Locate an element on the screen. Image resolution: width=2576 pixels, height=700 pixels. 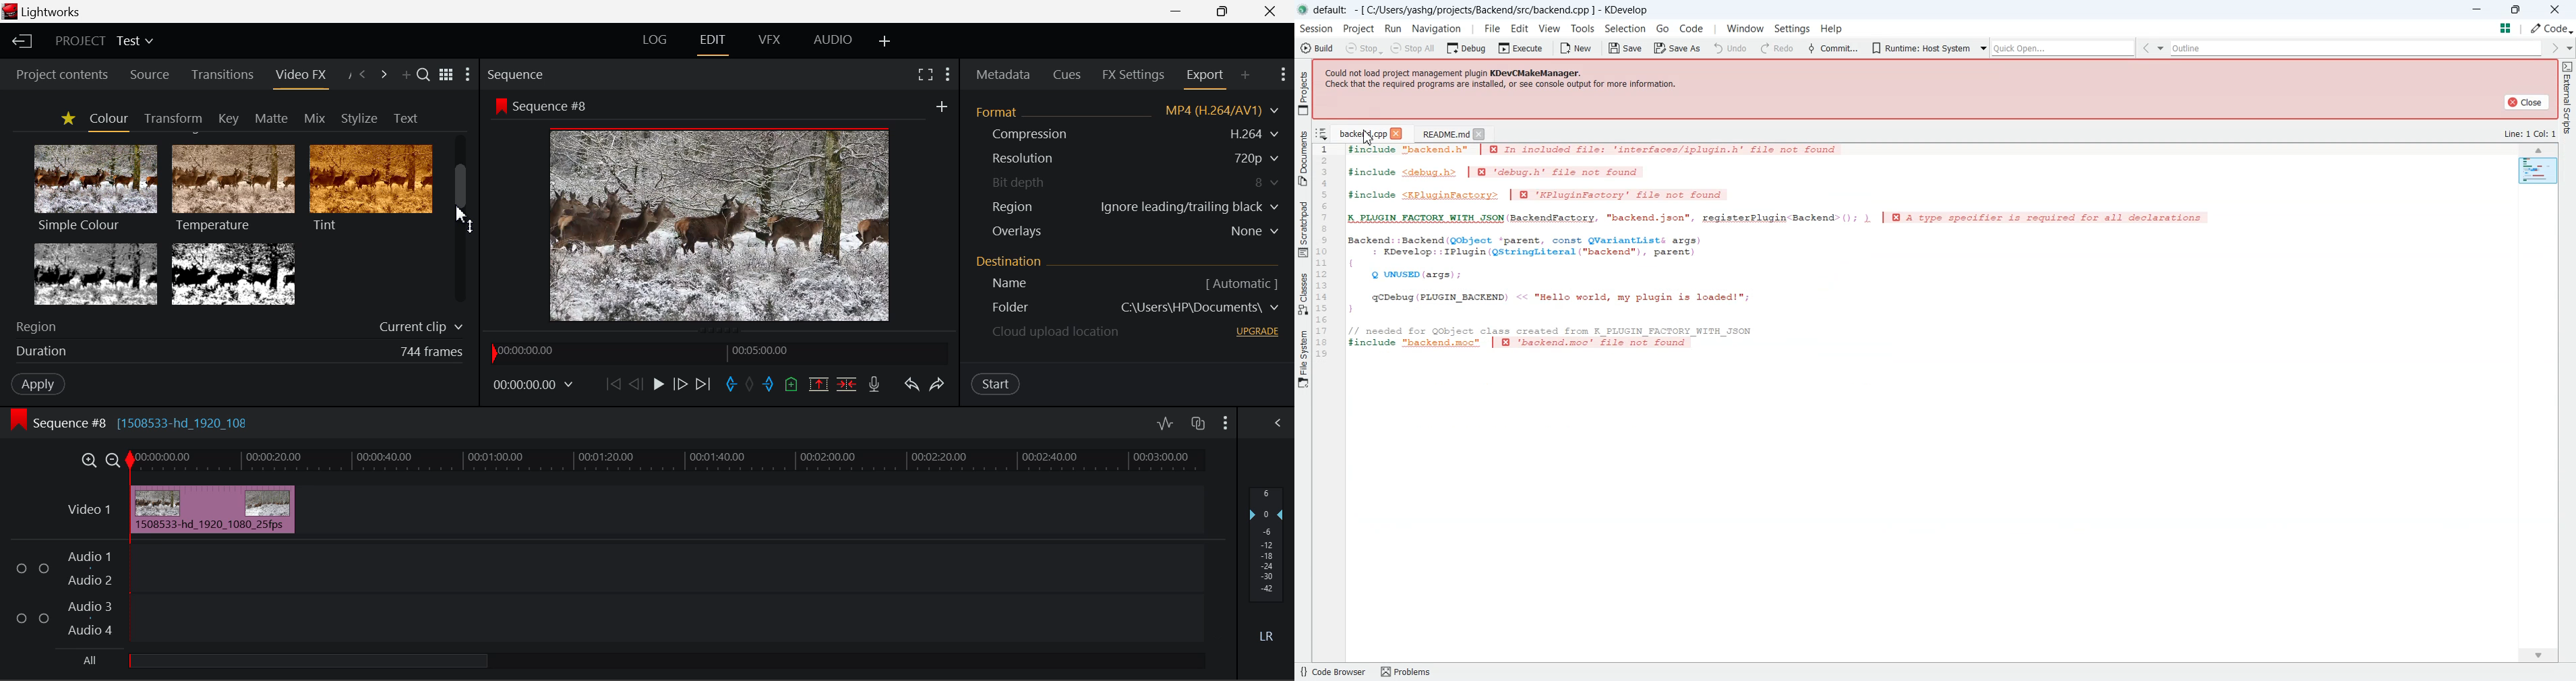
Decibel Level is located at coordinates (1267, 562).